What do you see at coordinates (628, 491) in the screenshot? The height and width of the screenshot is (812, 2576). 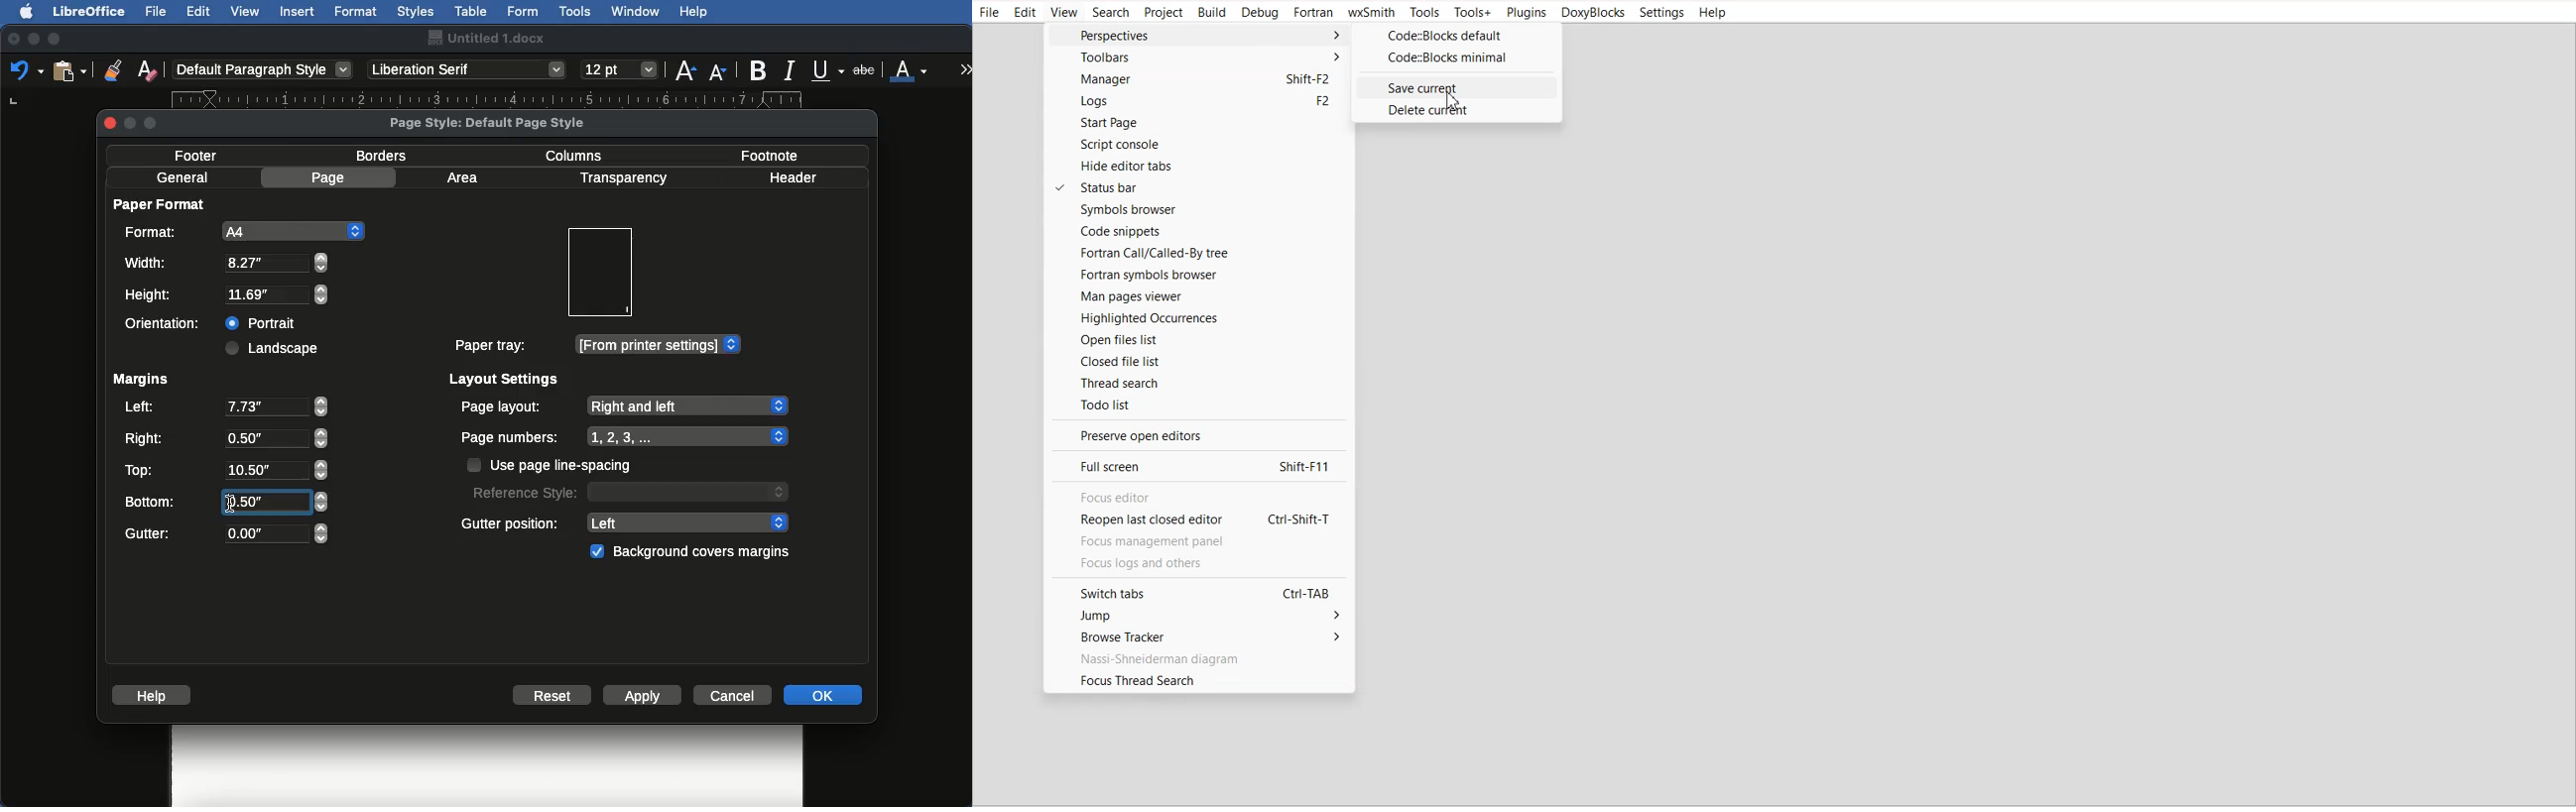 I see `Reference style` at bounding box center [628, 491].